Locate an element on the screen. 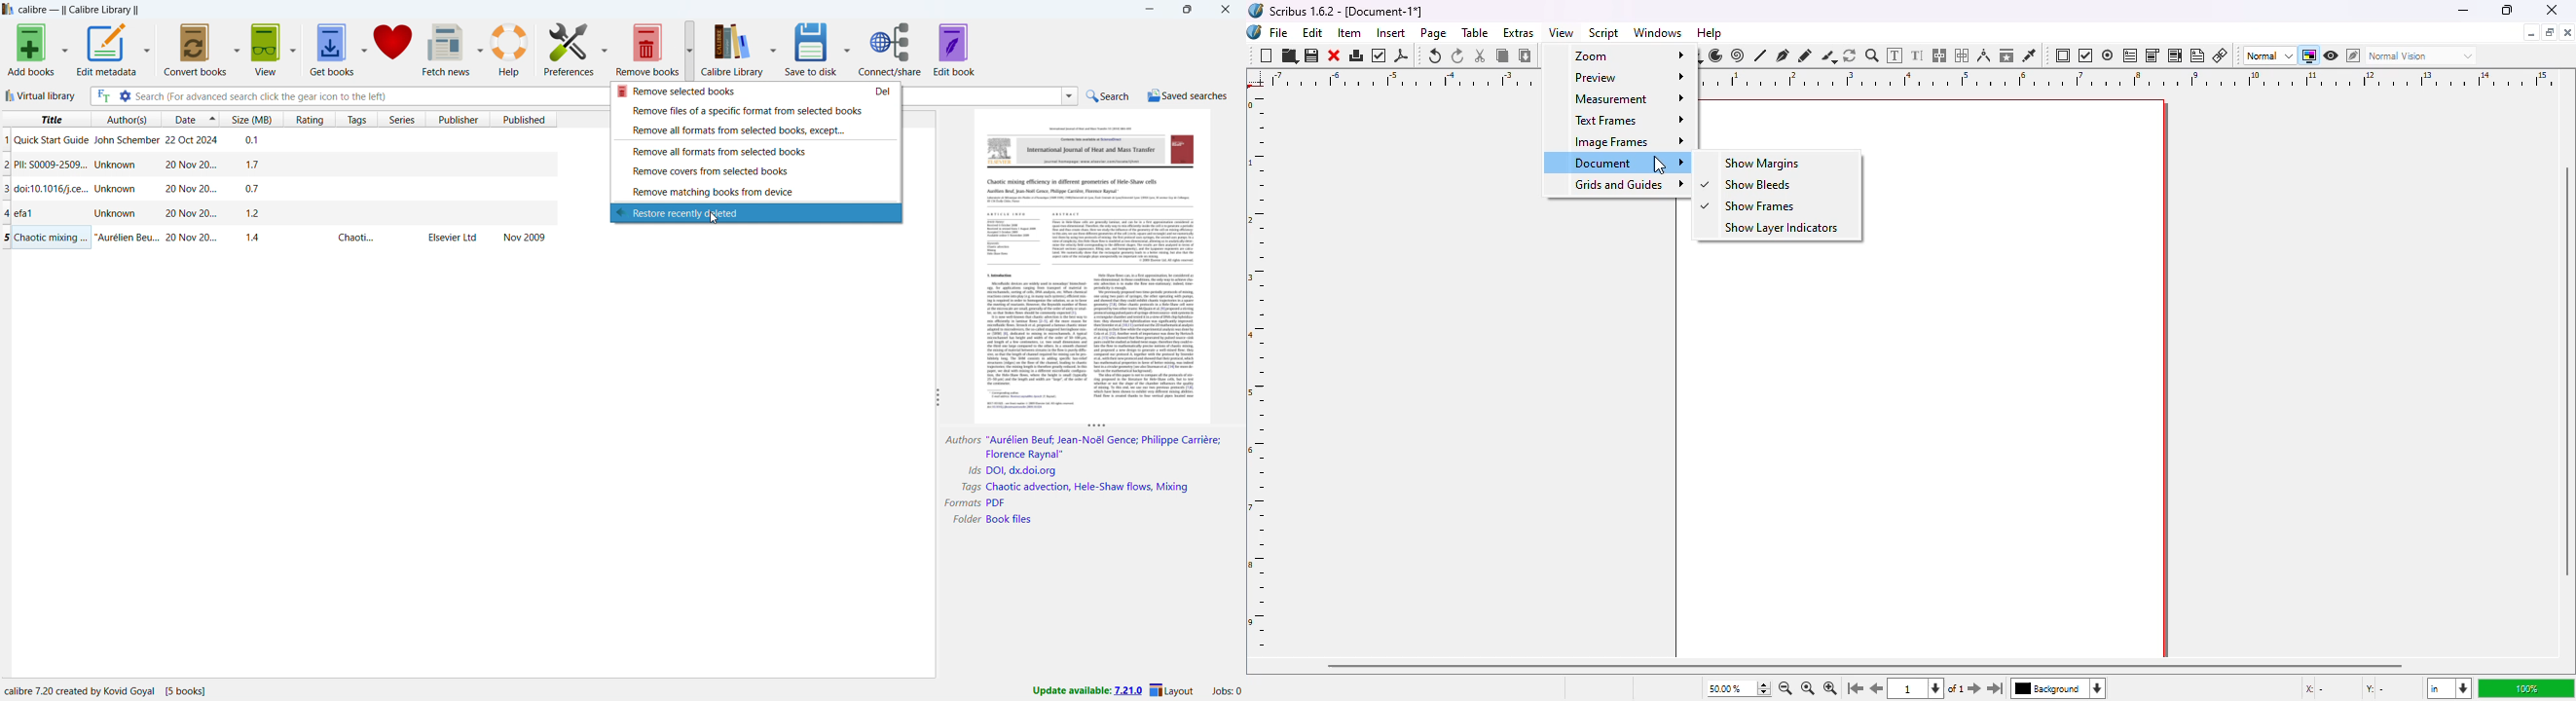 This screenshot has height=728, width=2576. maximize is located at coordinates (2506, 10).